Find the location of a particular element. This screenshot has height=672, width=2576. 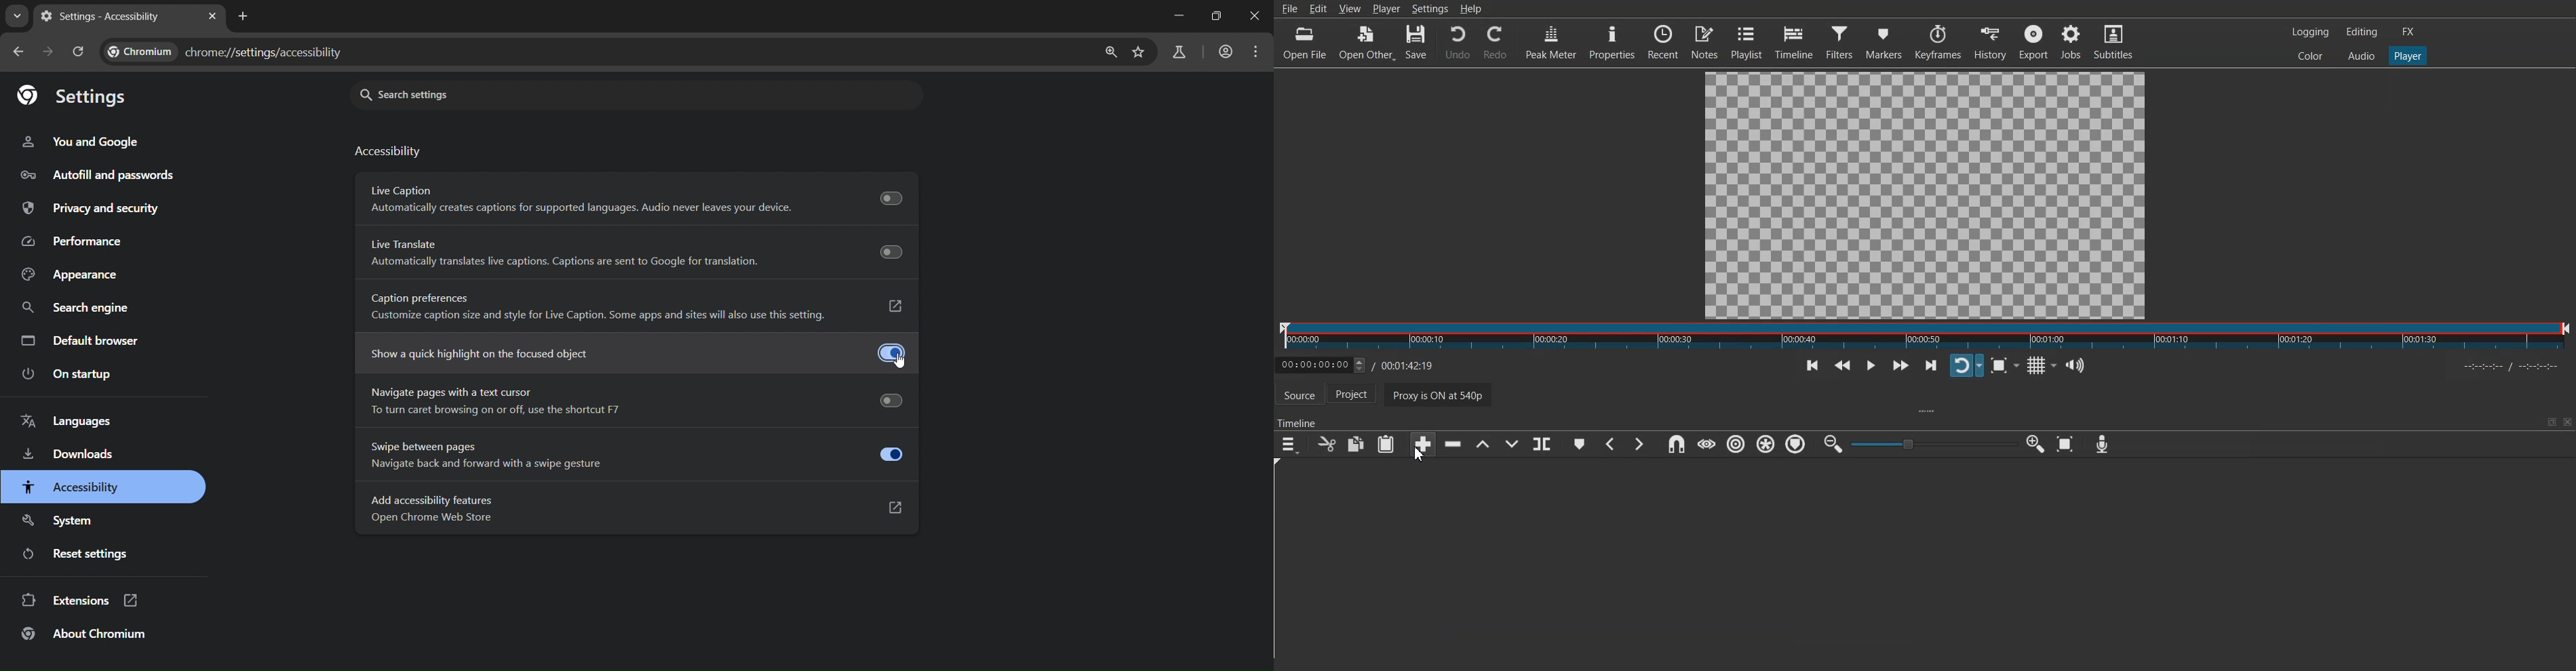

Keyframes is located at coordinates (1938, 42).